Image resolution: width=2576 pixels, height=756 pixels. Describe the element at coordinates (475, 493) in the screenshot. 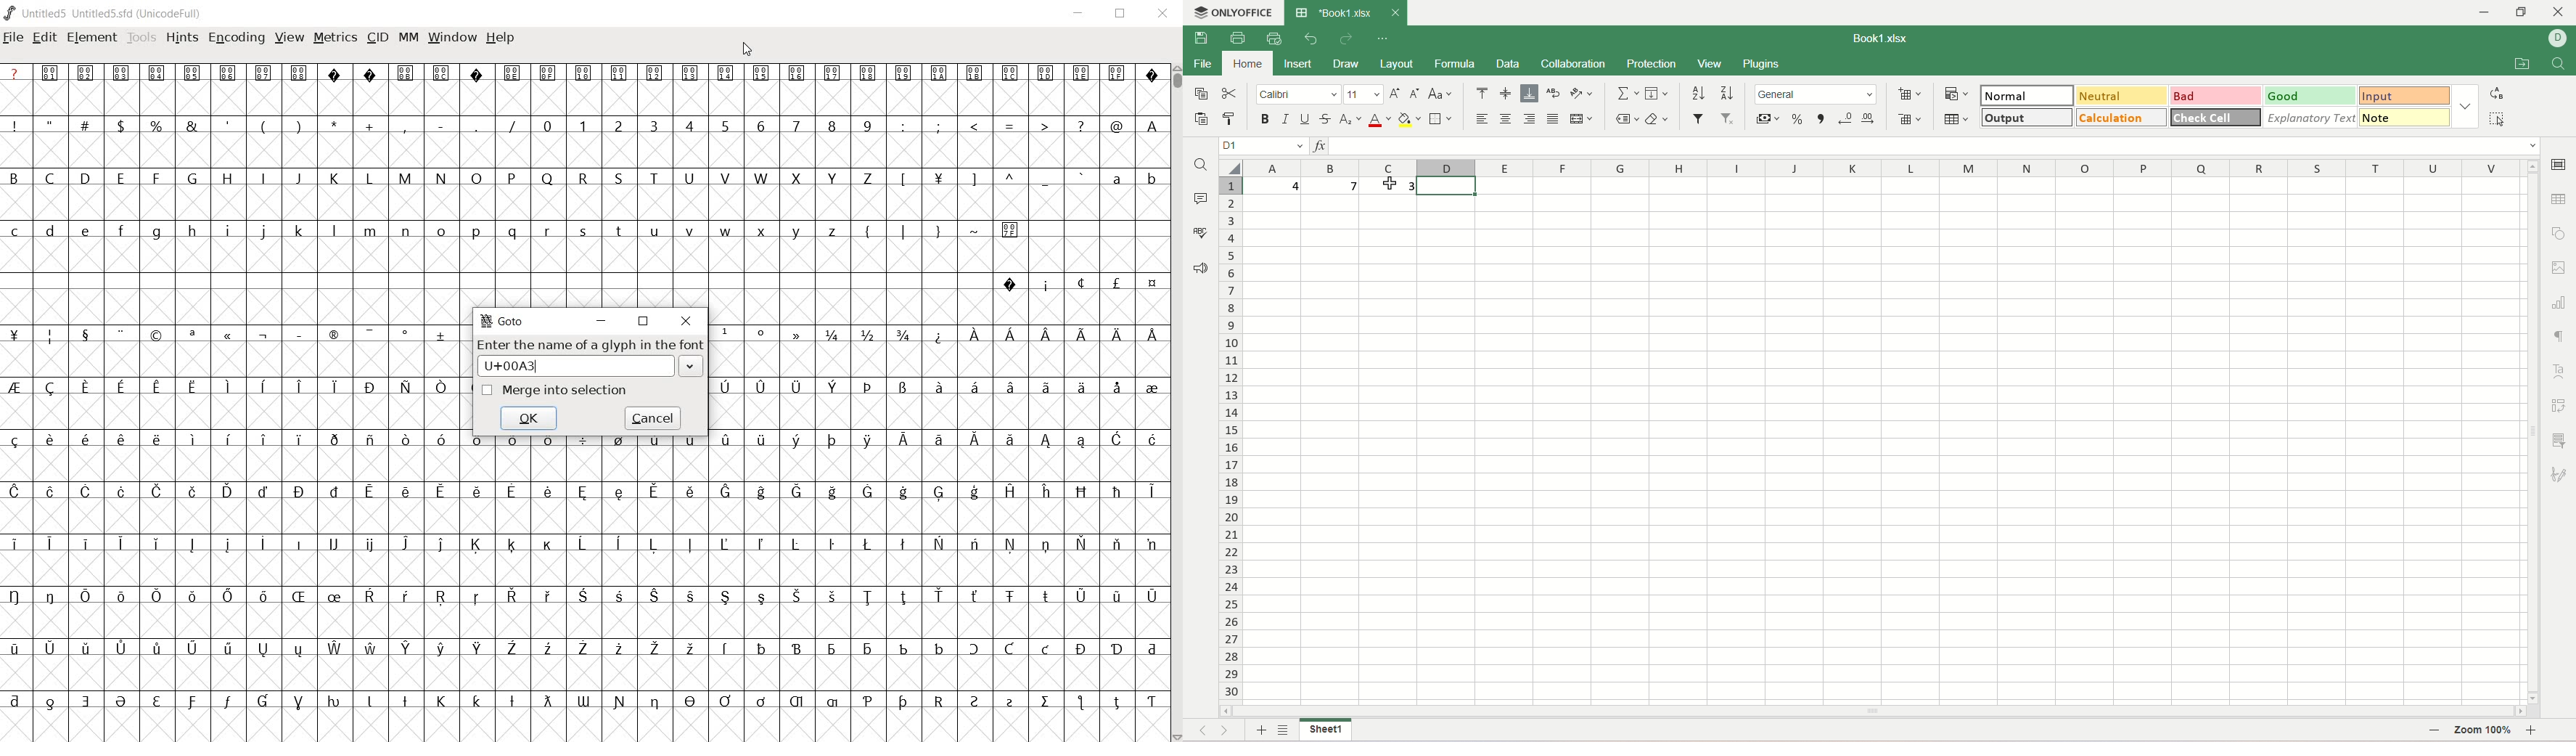

I see `Symbol` at that location.